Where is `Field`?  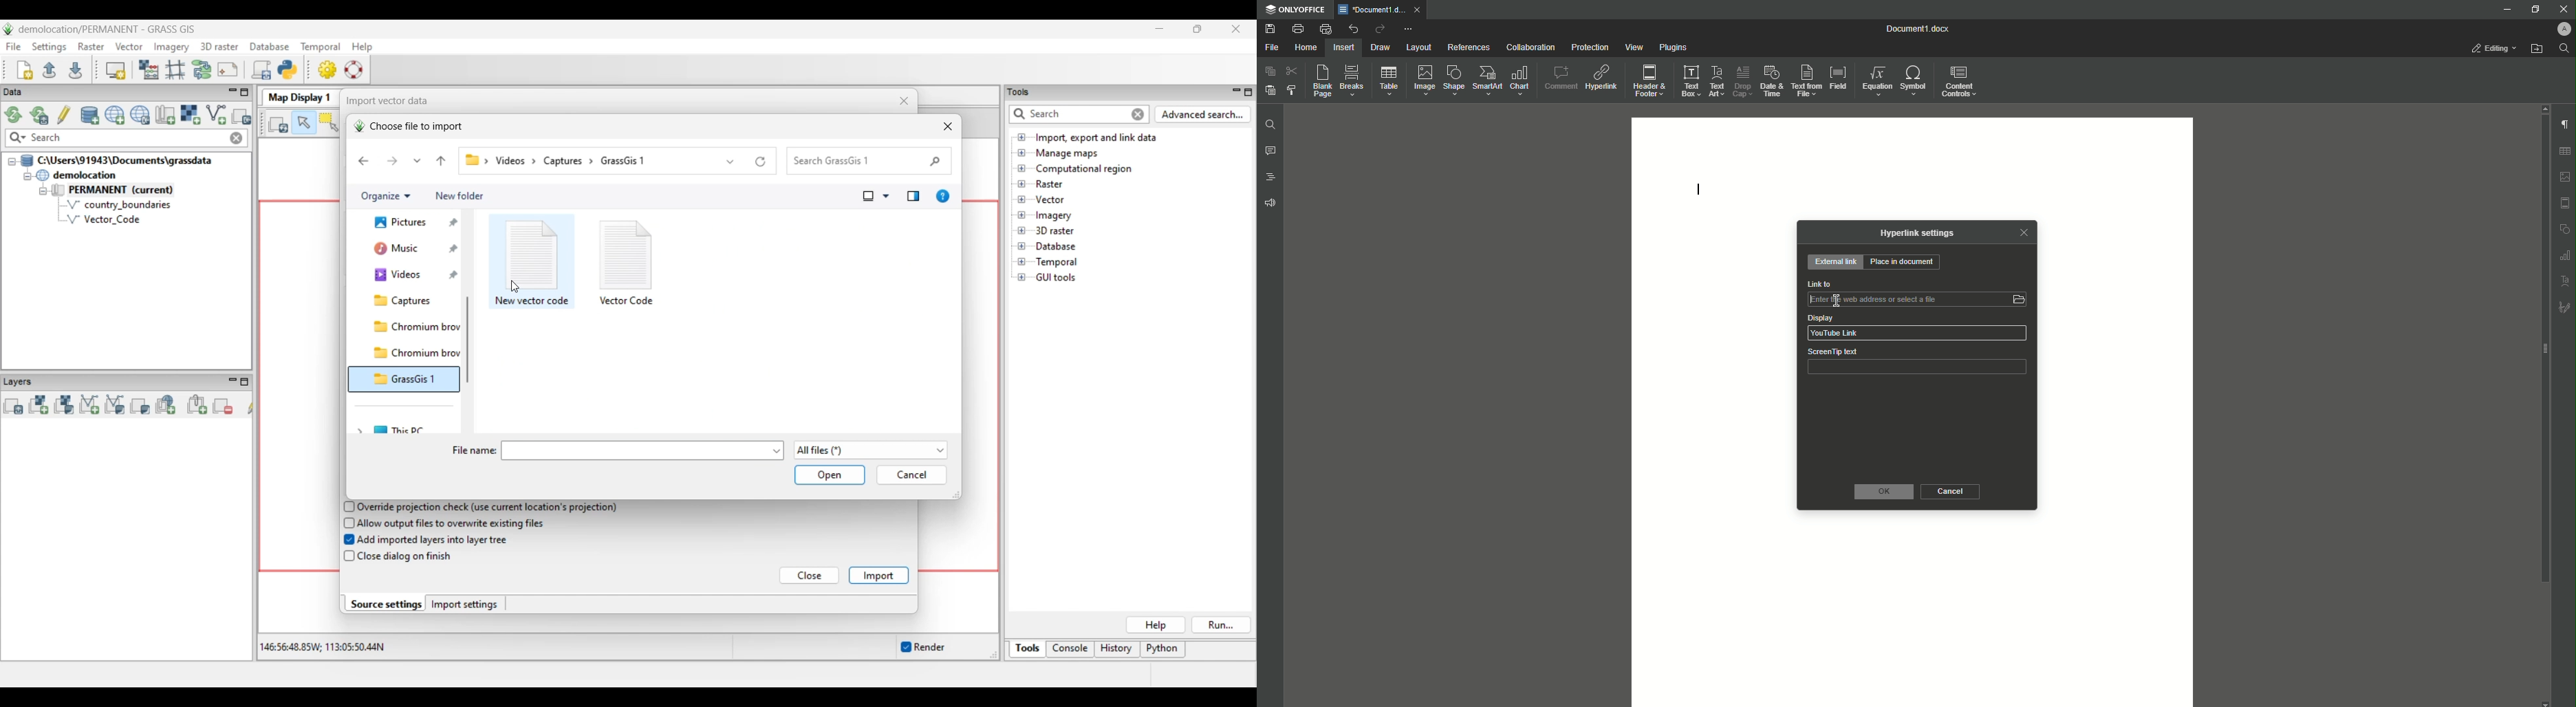
Field is located at coordinates (1839, 78).